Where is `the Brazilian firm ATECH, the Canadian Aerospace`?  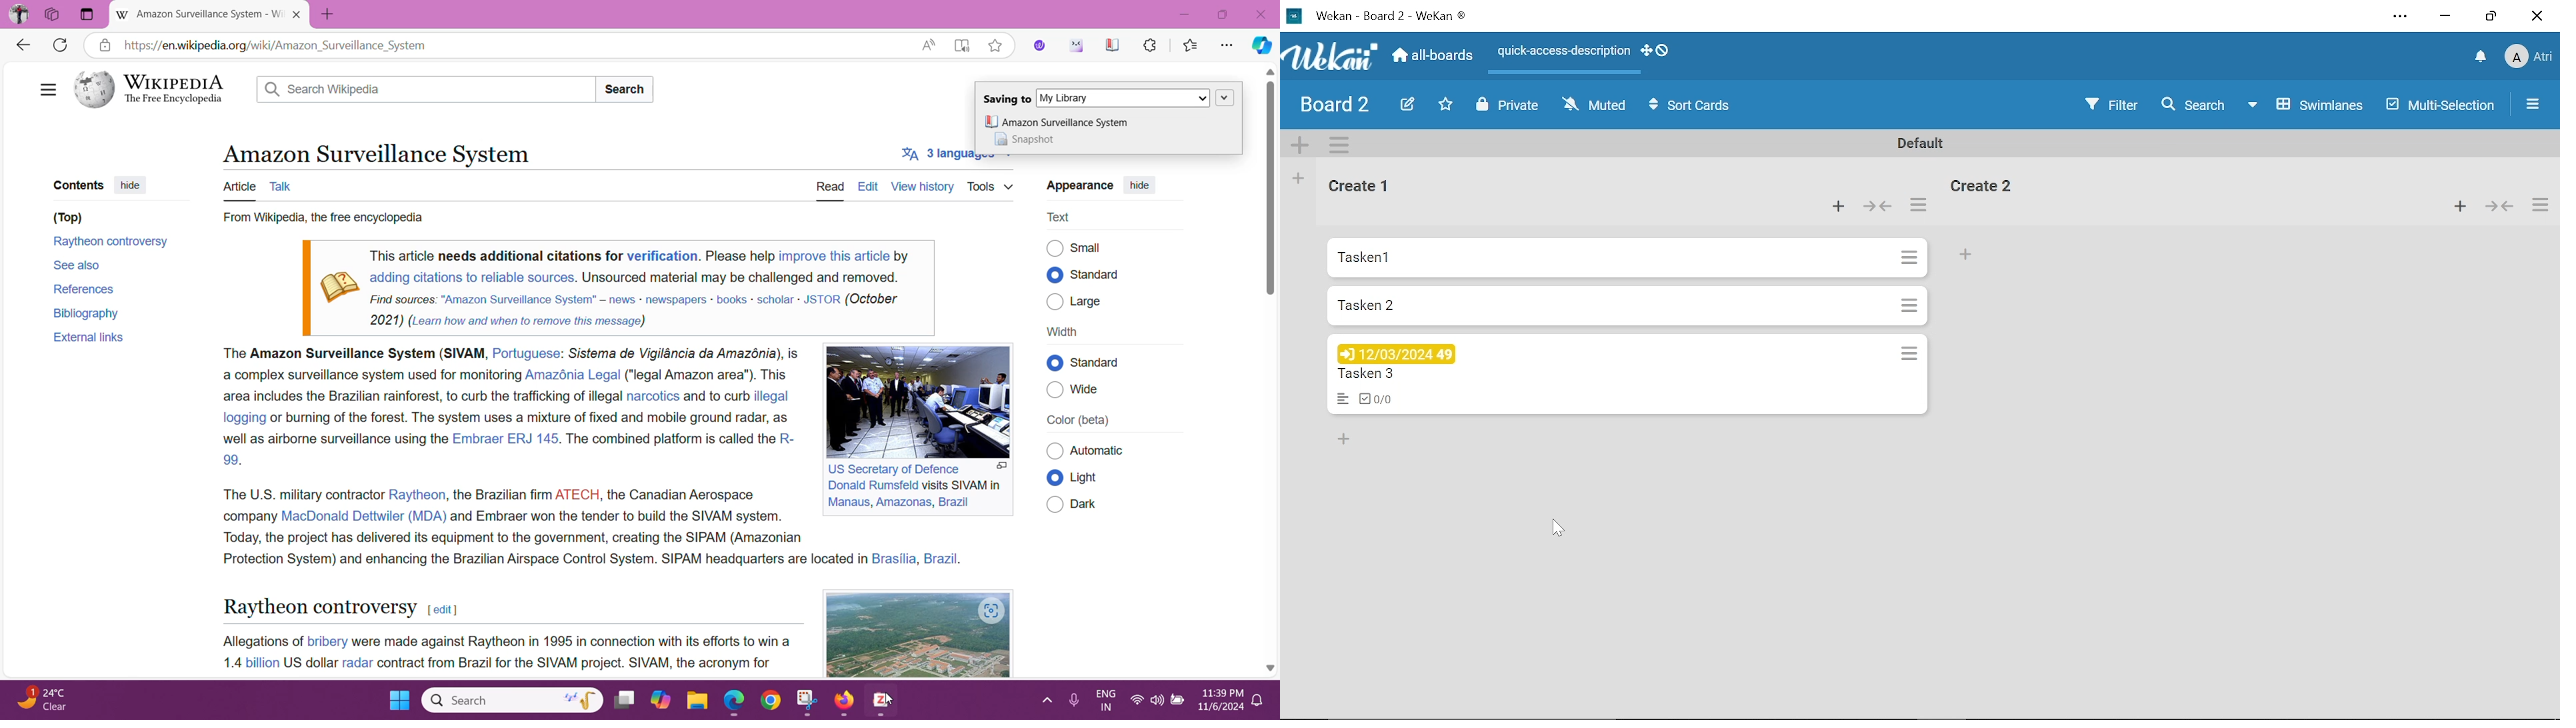 the Brazilian firm ATECH, the Canadian Aerospace is located at coordinates (605, 493).